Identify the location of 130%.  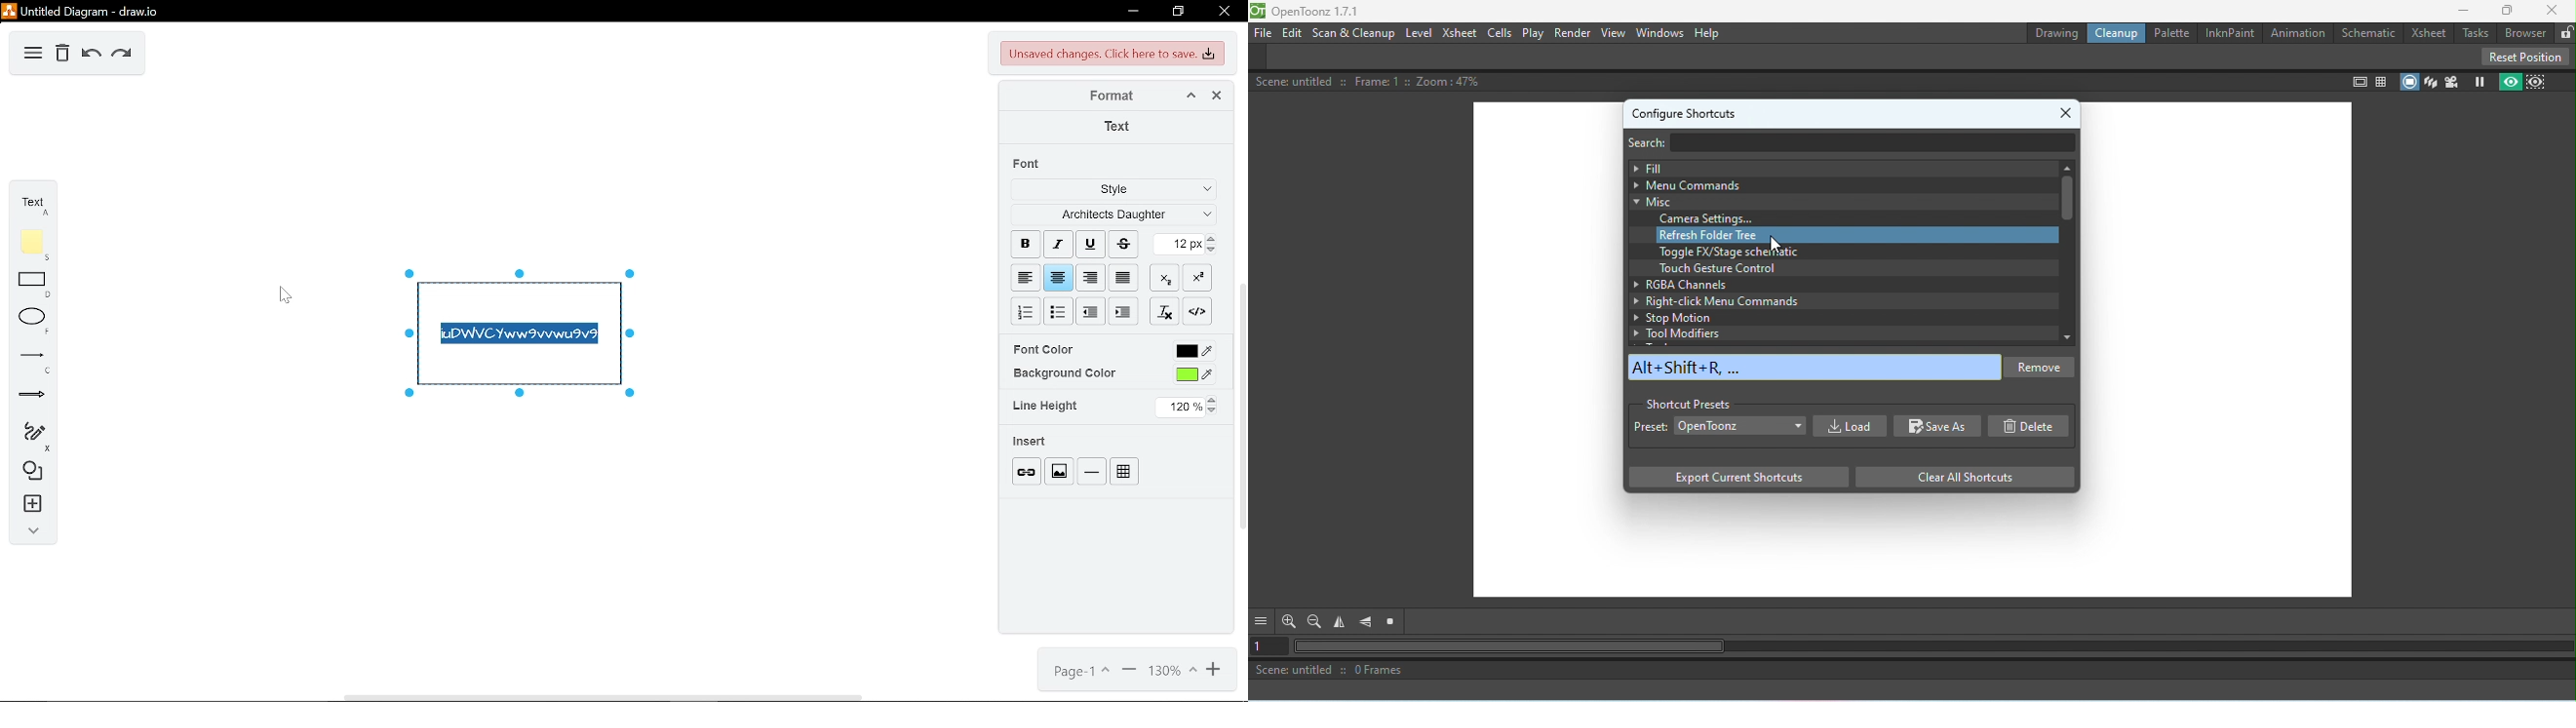
(1169, 673).